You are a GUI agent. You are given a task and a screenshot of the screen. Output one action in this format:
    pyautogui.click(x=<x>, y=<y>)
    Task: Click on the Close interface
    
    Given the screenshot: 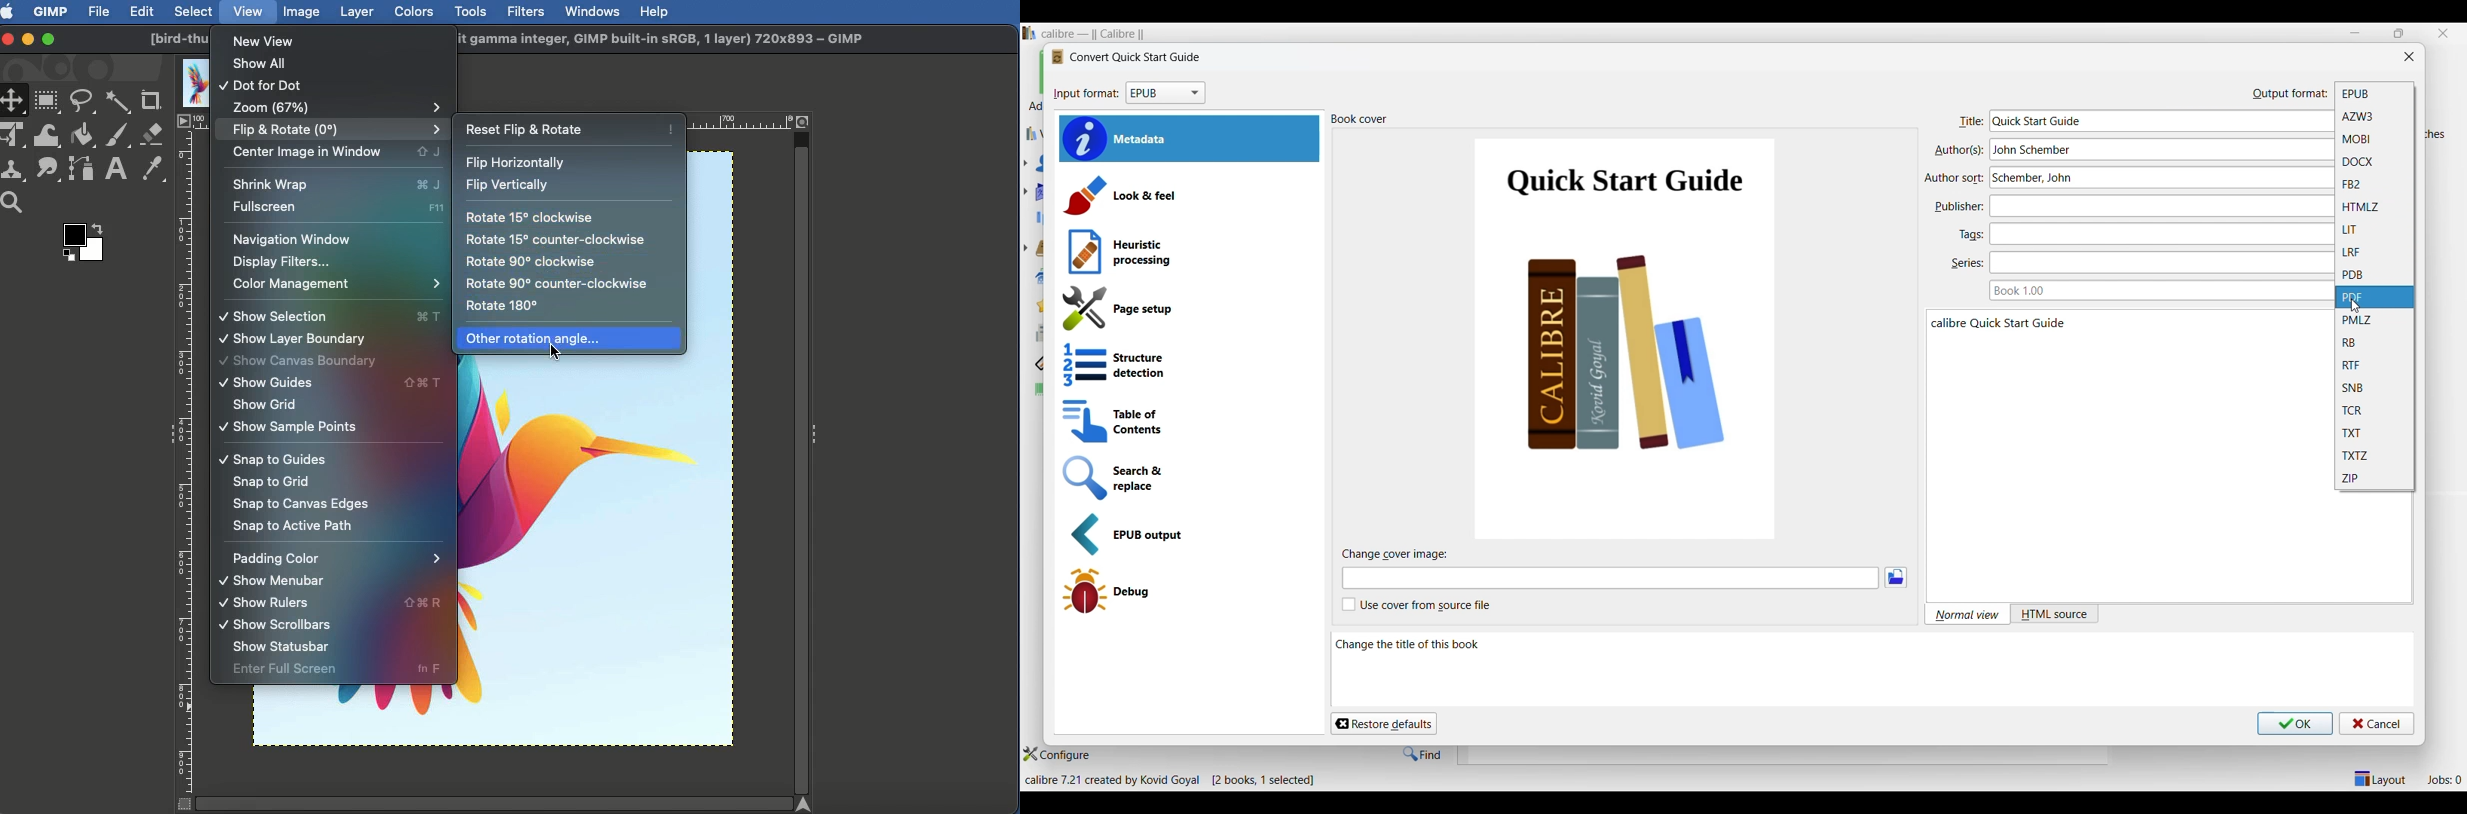 What is the action you would take?
    pyautogui.click(x=2444, y=34)
    